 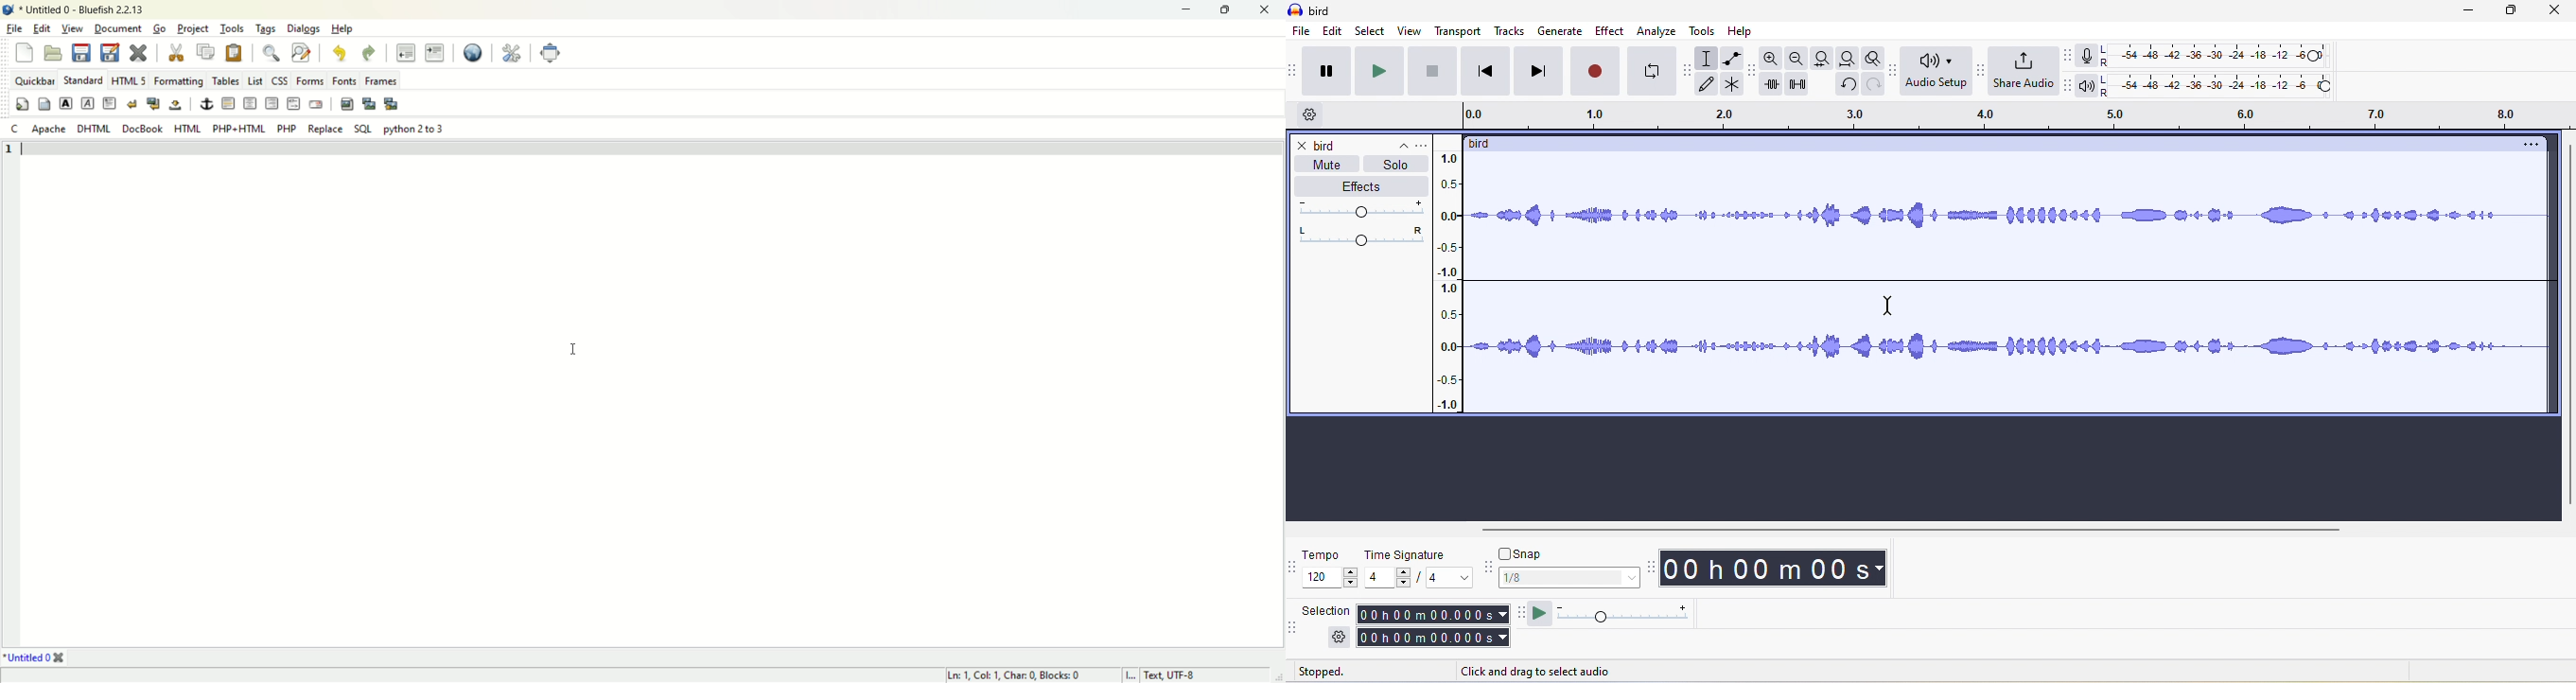 What do you see at coordinates (1652, 72) in the screenshot?
I see `enable looping` at bounding box center [1652, 72].